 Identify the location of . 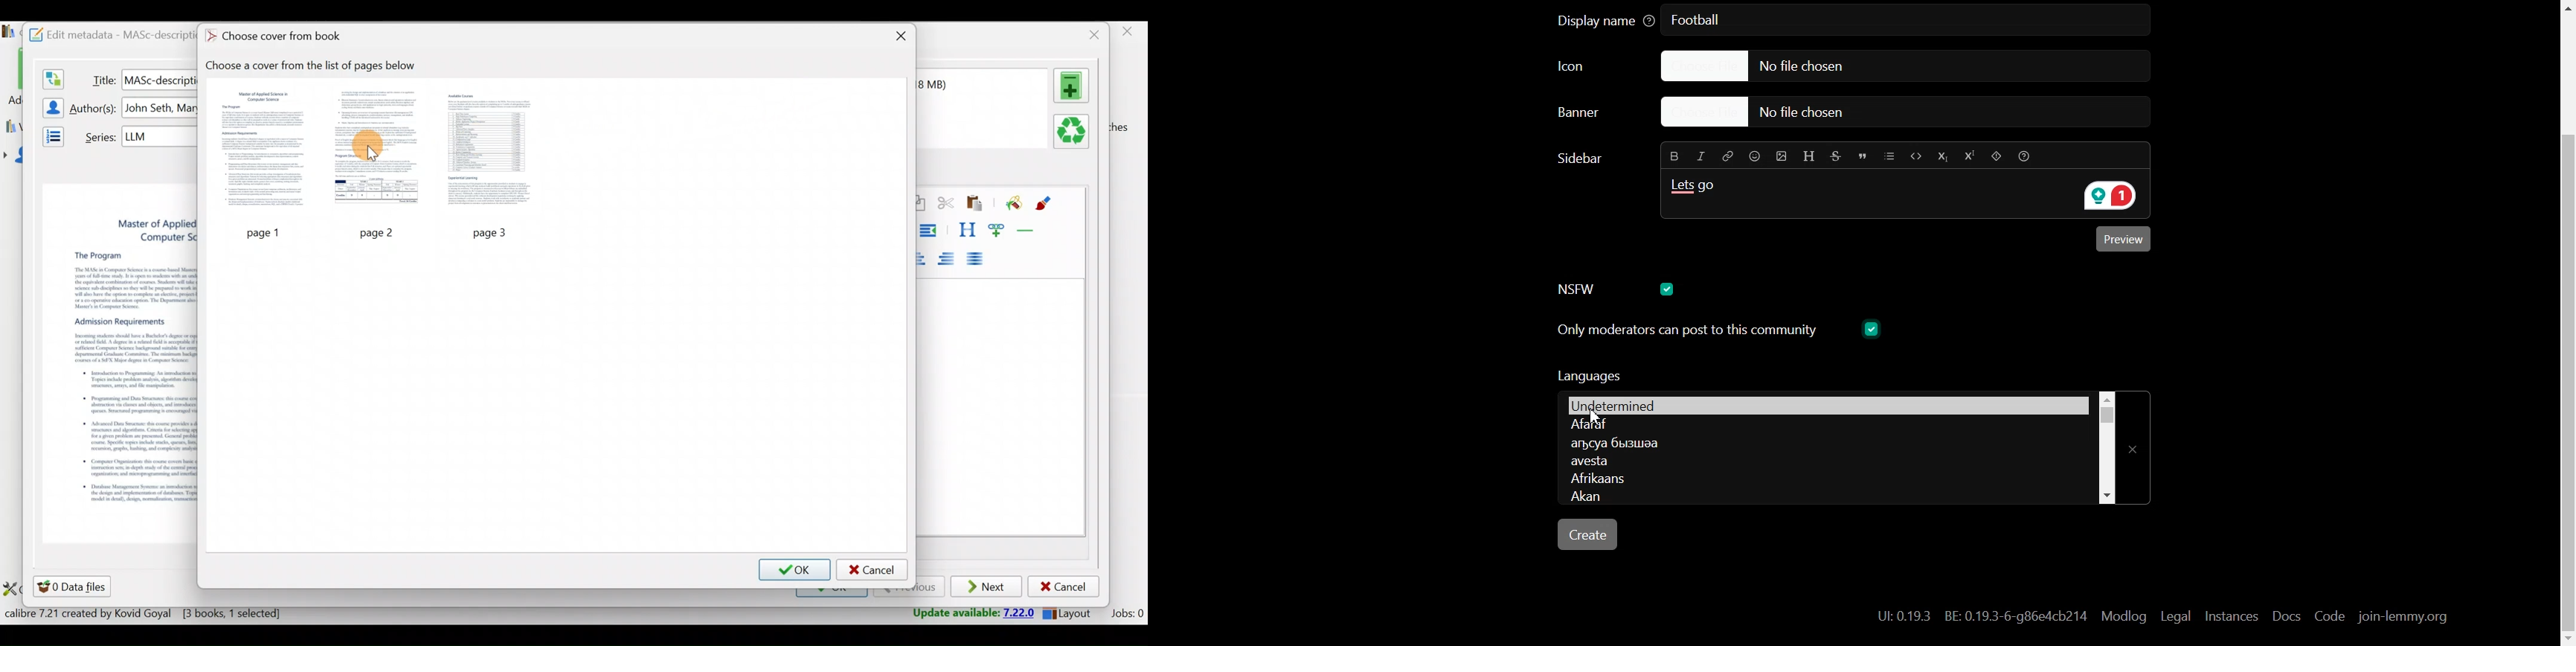
(495, 231).